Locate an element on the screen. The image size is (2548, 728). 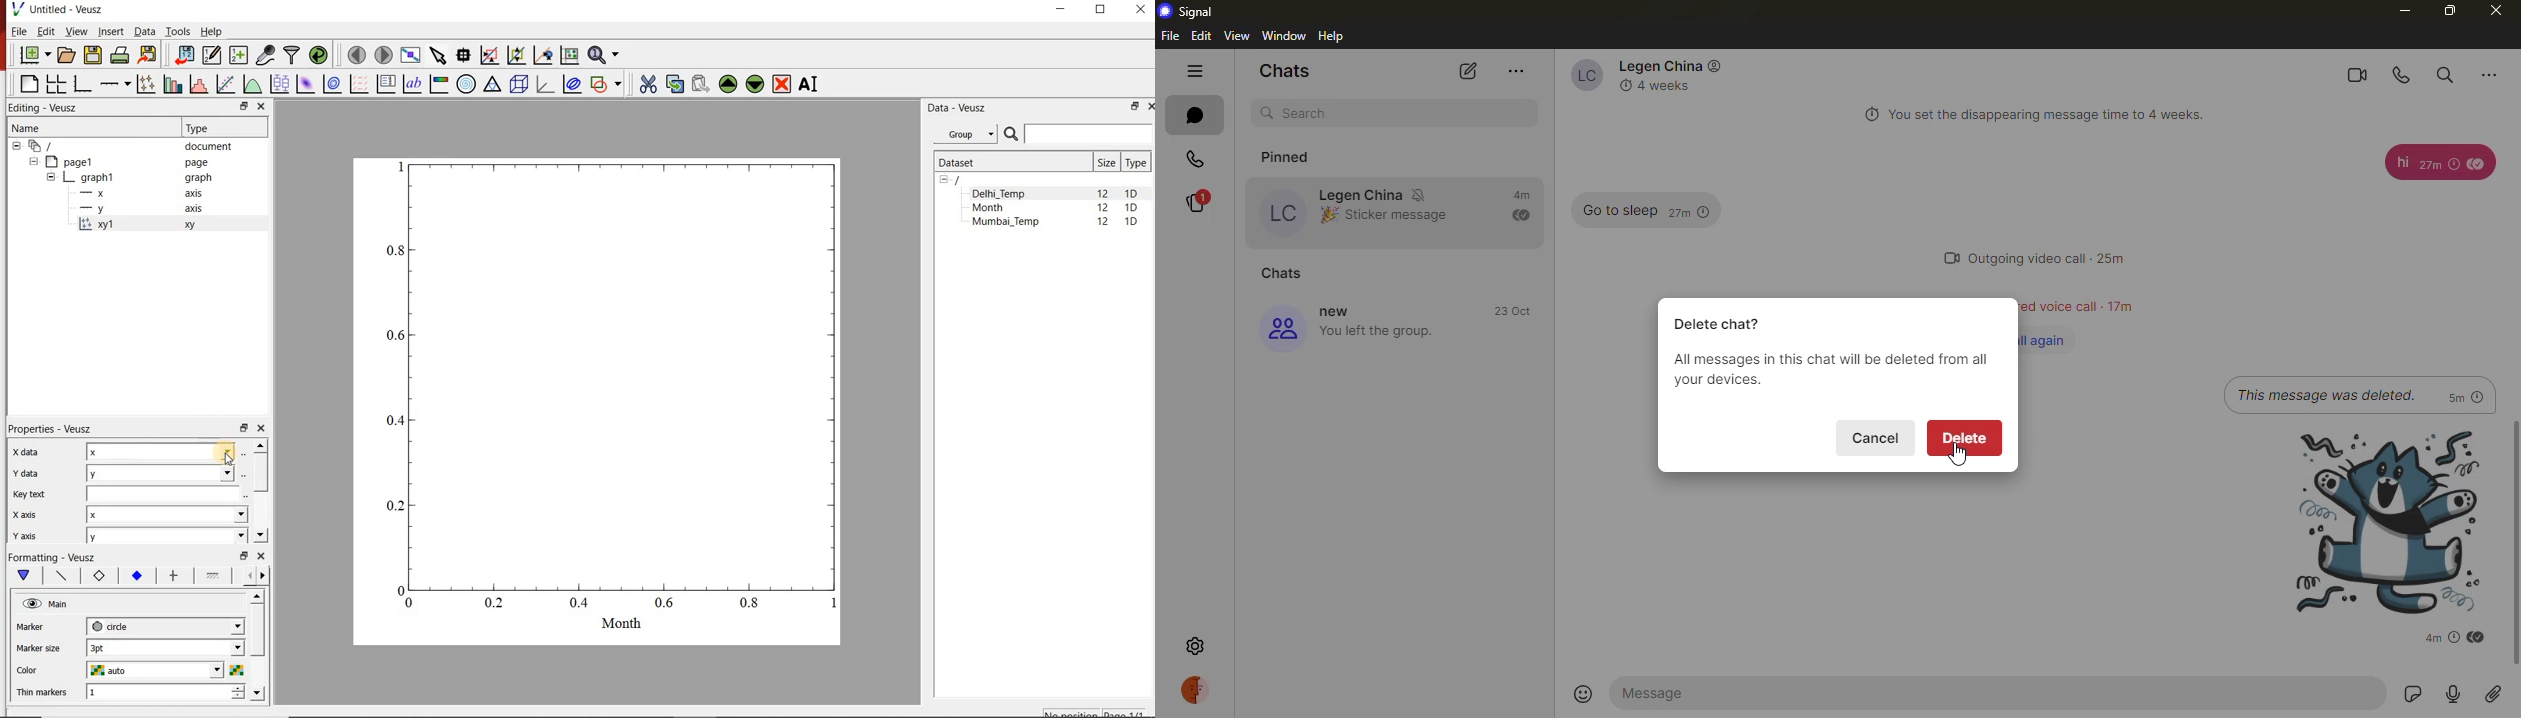
seen is located at coordinates (2475, 164).